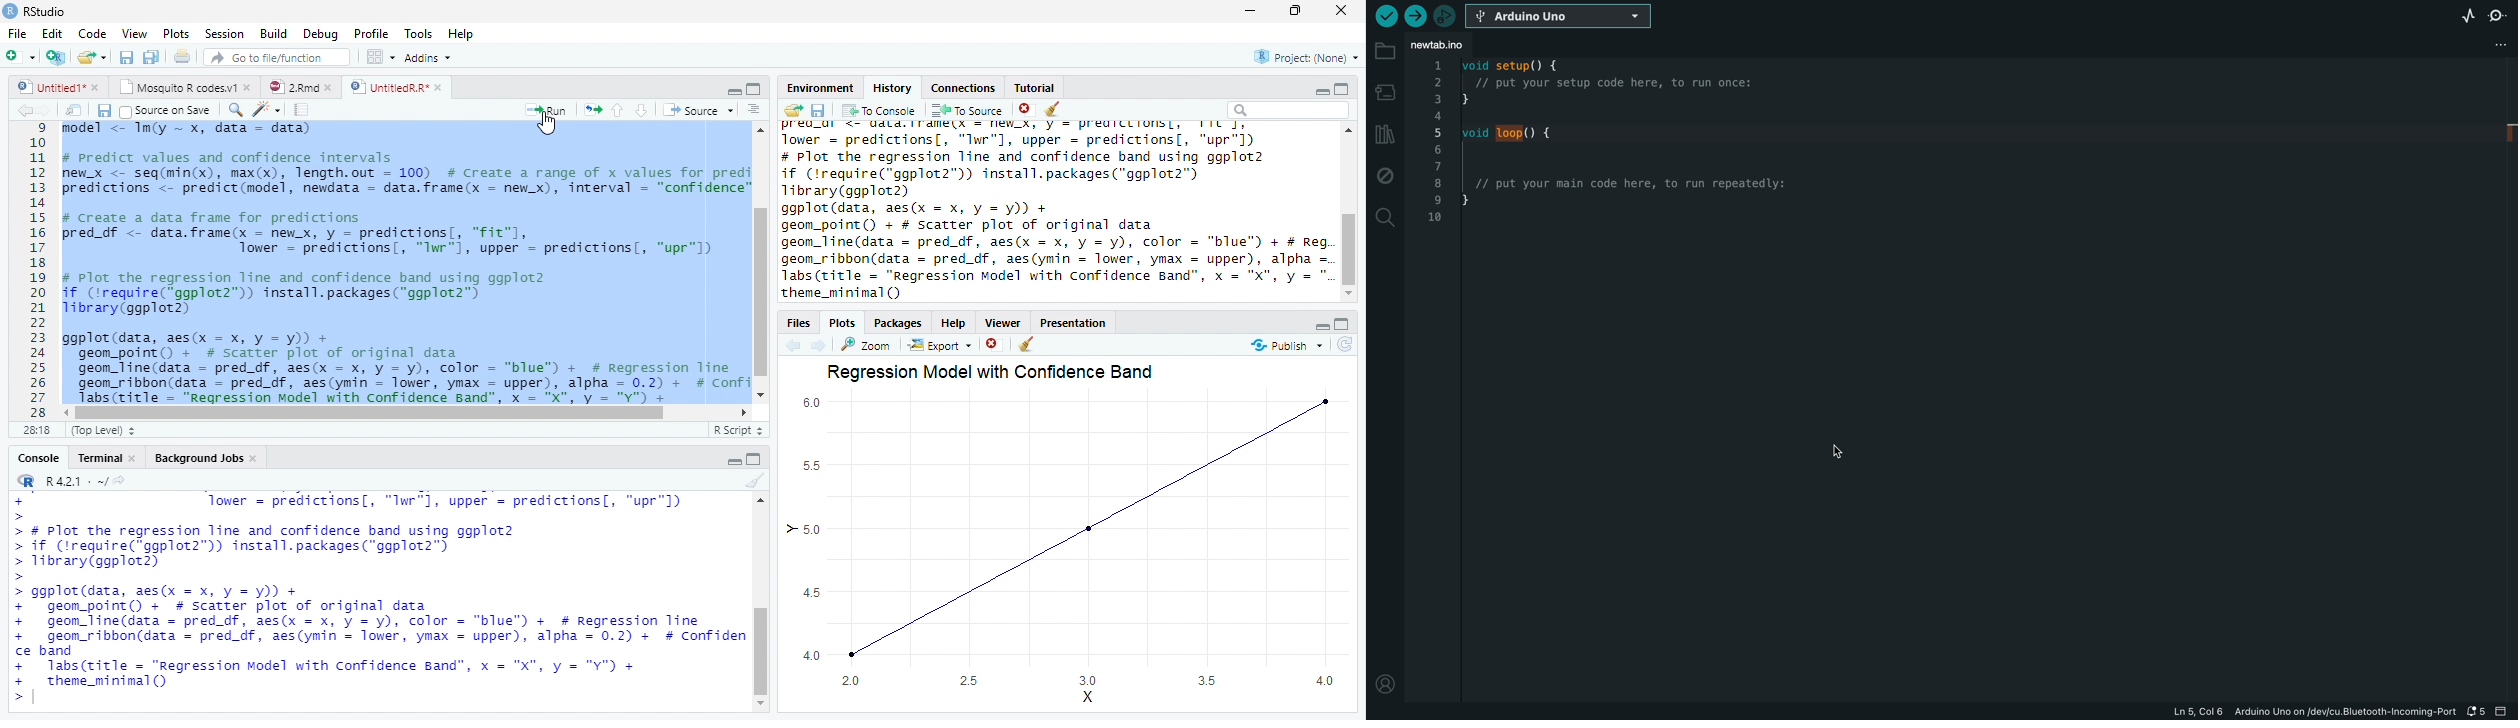  What do you see at coordinates (35, 128) in the screenshot?
I see `1` at bounding box center [35, 128].